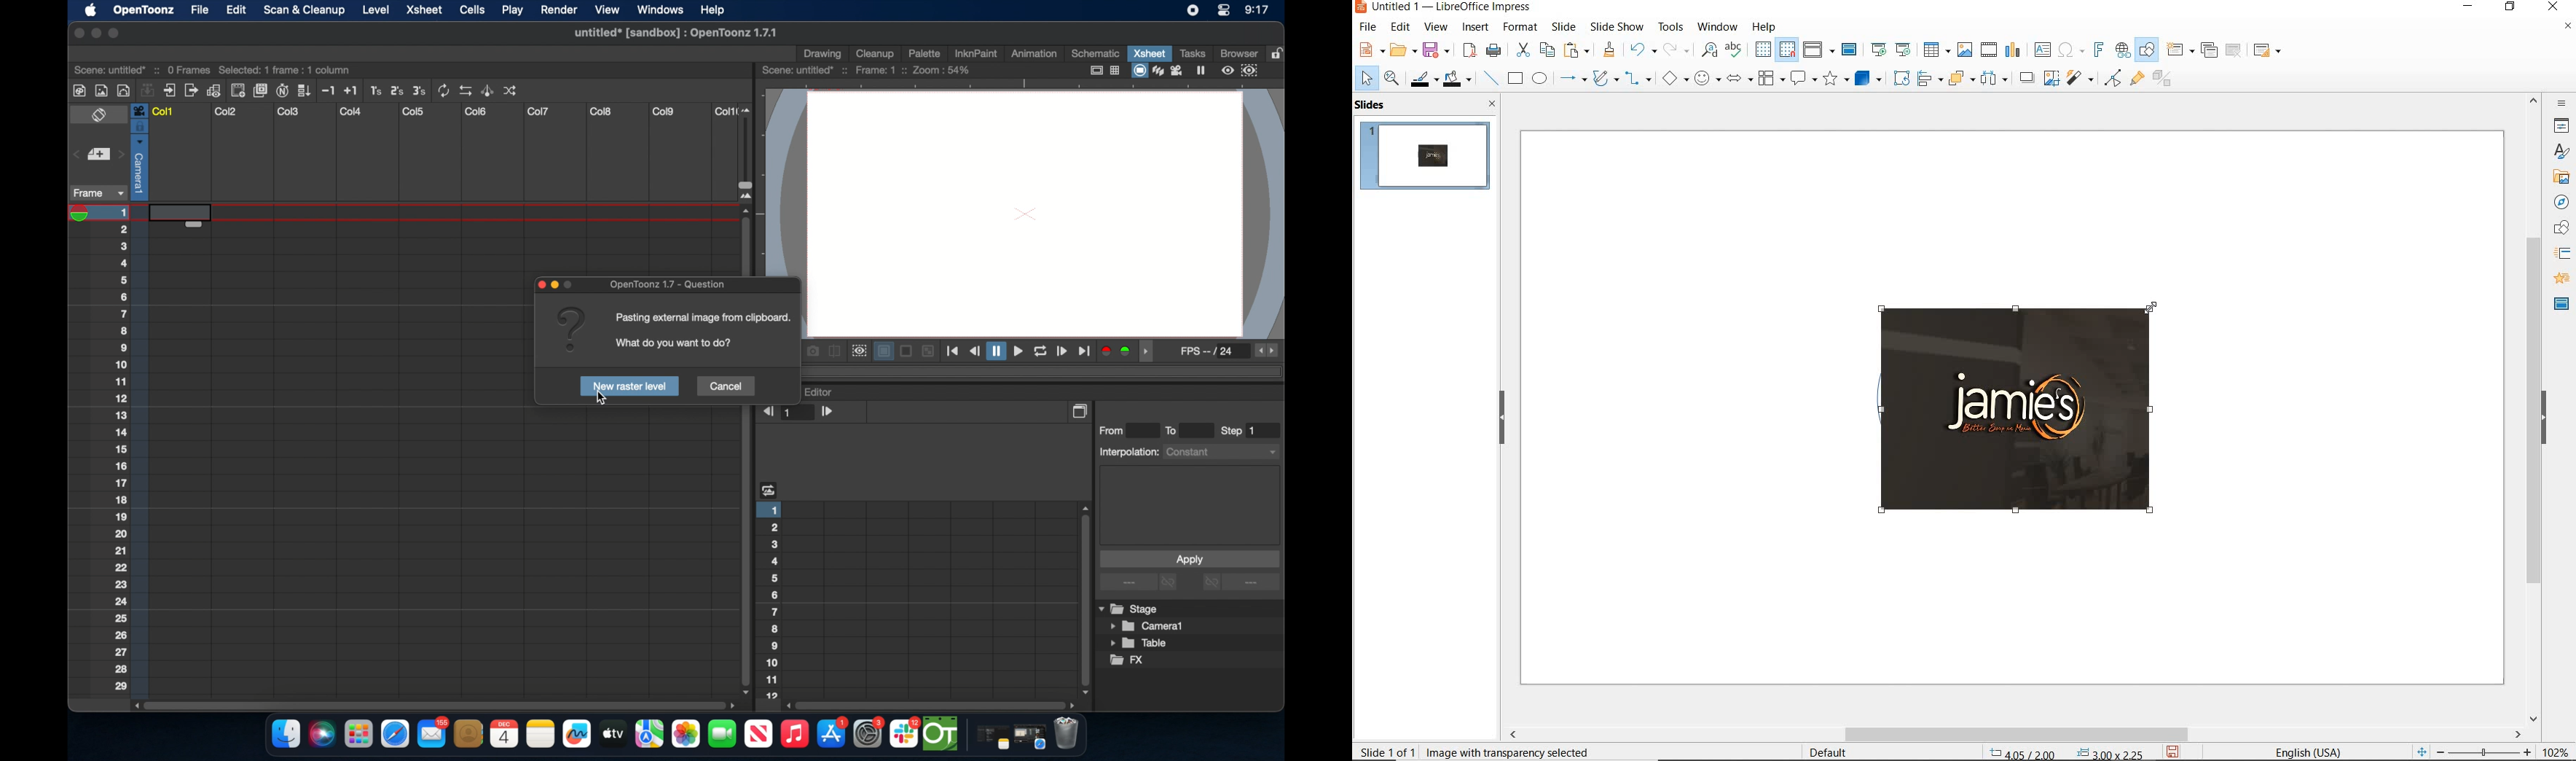 The image size is (2576, 784). What do you see at coordinates (2560, 201) in the screenshot?
I see `navigator` at bounding box center [2560, 201].